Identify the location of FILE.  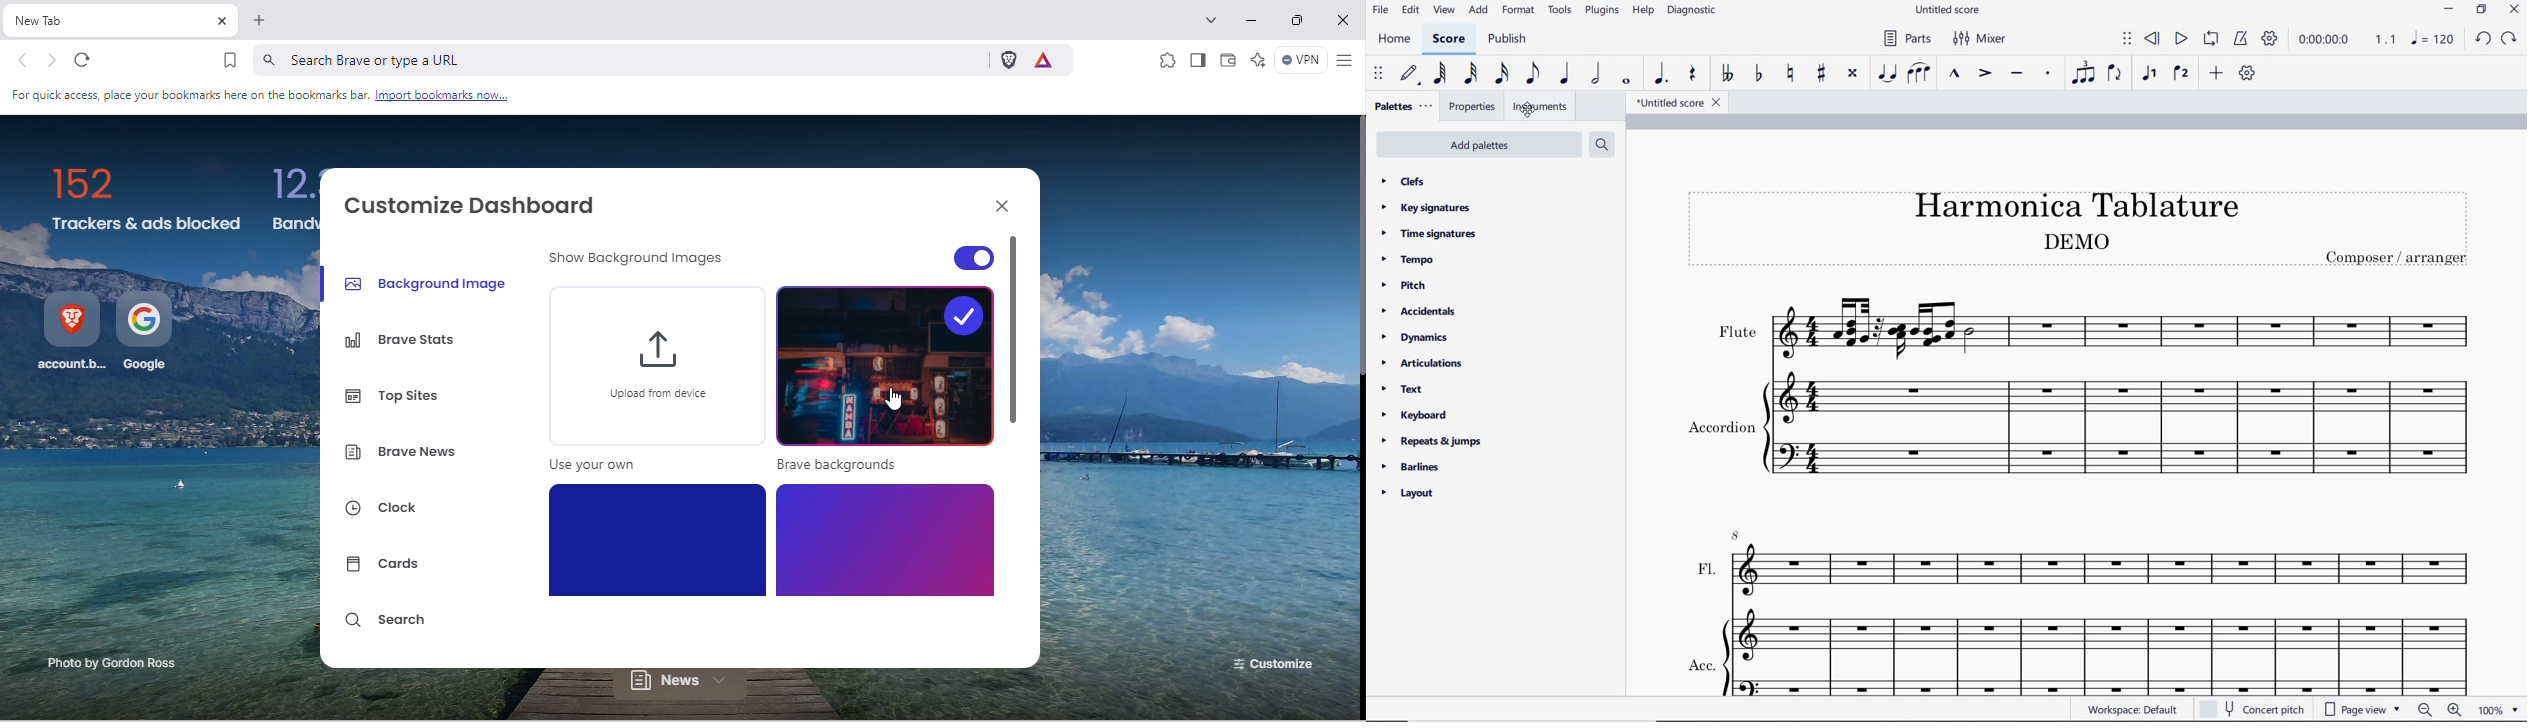
(1380, 9).